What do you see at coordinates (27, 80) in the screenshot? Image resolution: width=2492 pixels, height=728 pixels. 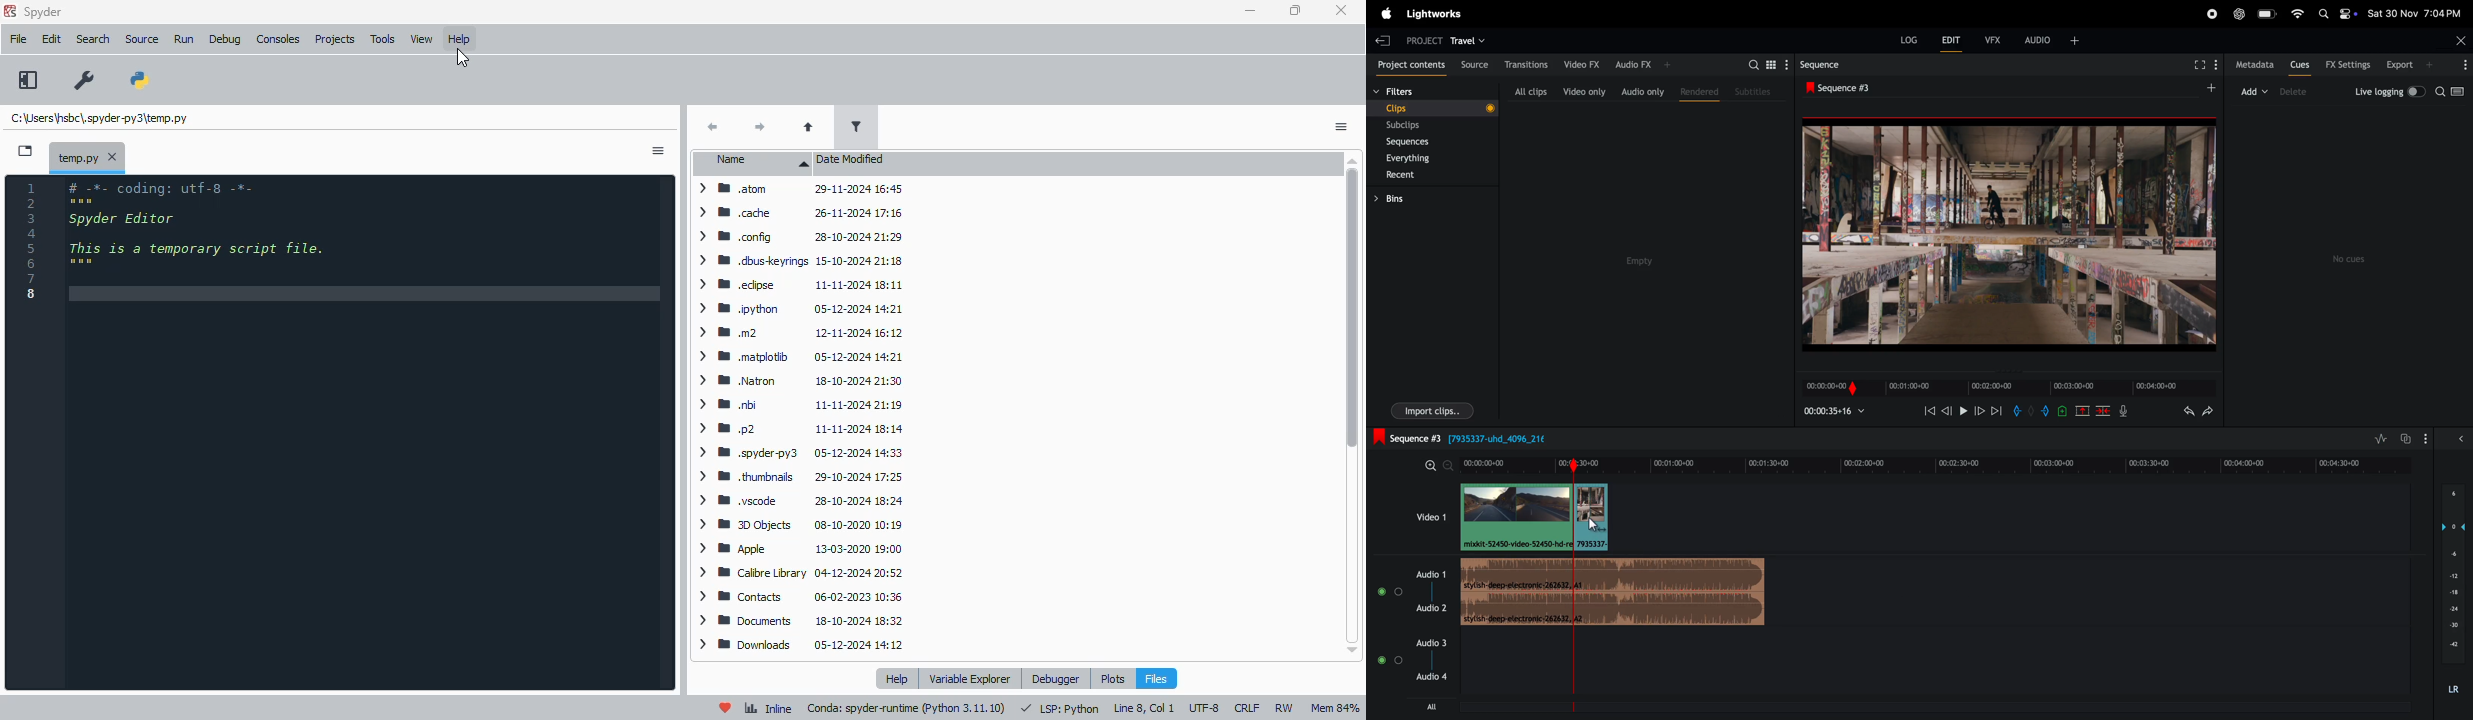 I see `maximize current pane` at bounding box center [27, 80].